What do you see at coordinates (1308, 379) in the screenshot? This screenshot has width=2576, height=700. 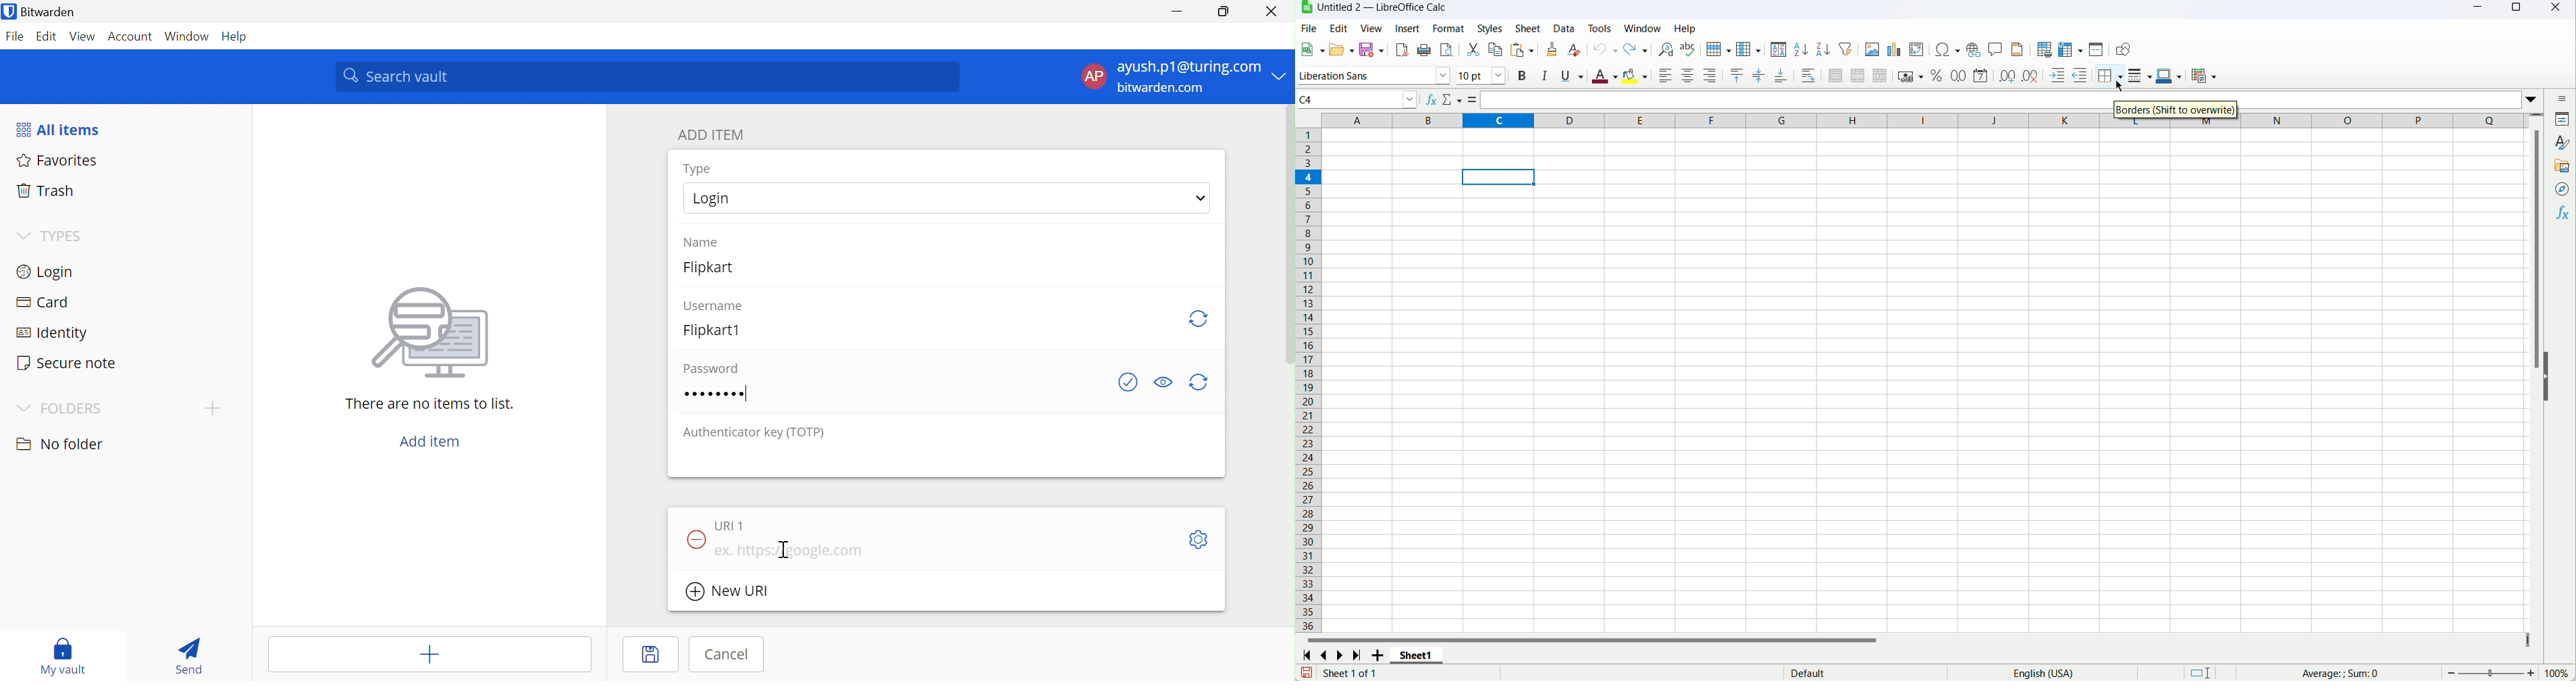 I see `Row number` at bounding box center [1308, 379].